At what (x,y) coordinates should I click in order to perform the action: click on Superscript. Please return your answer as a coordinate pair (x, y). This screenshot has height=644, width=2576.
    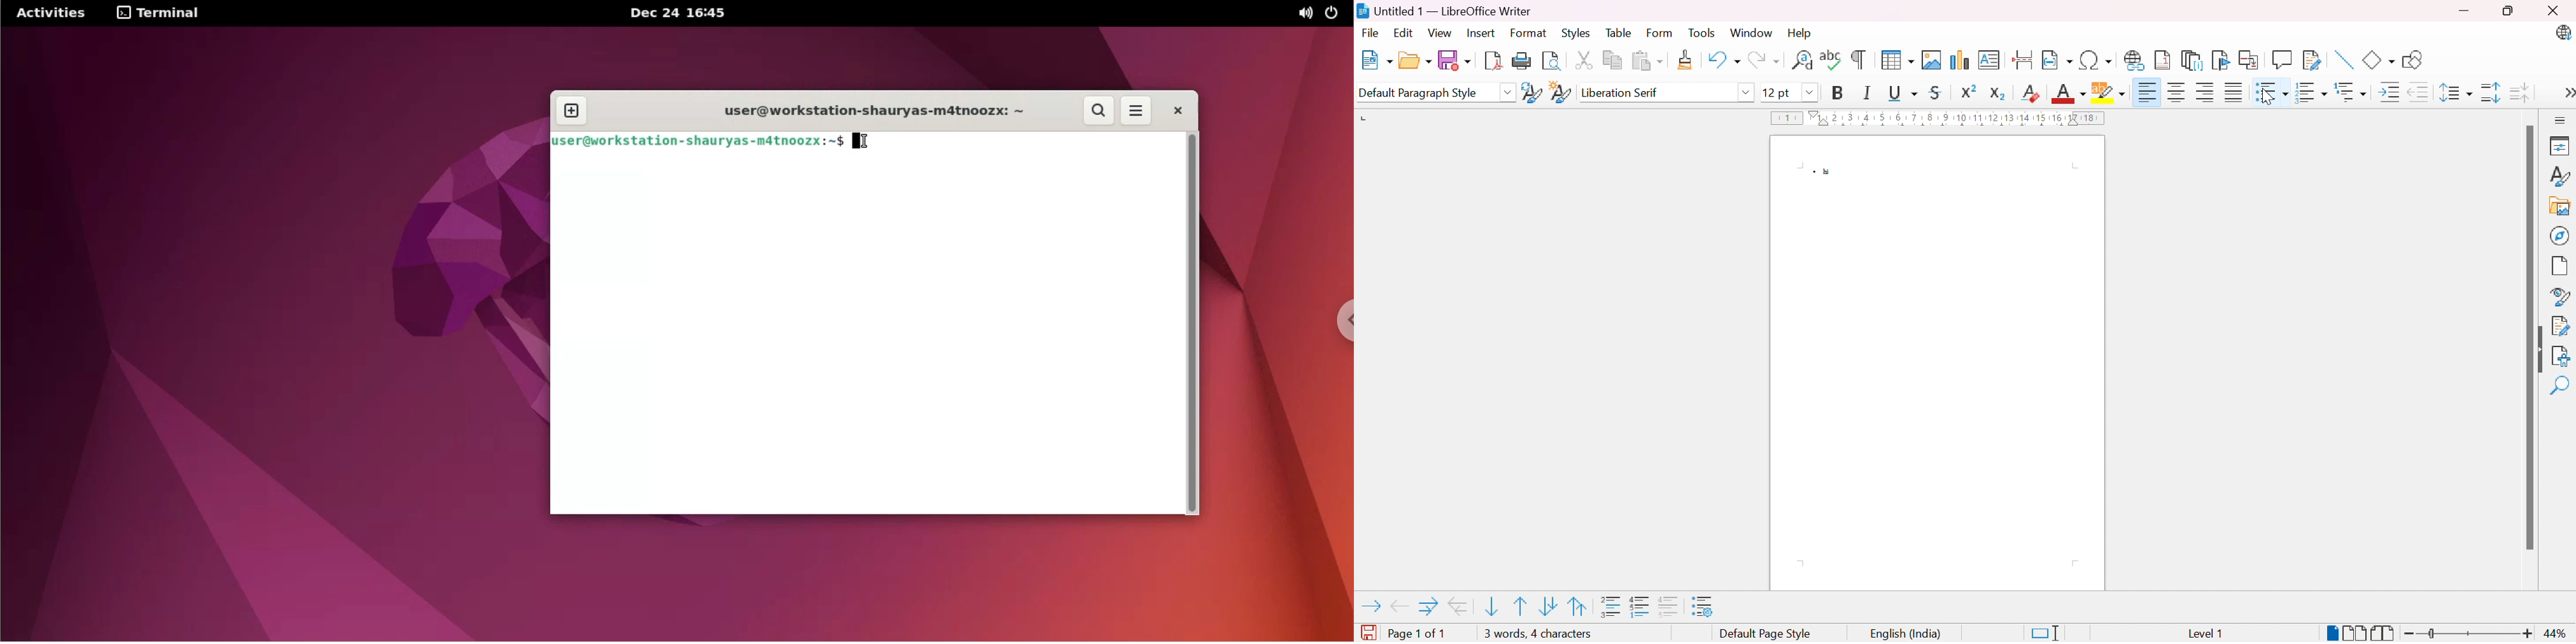
    Looking at the image, I should click on (1969, 92).